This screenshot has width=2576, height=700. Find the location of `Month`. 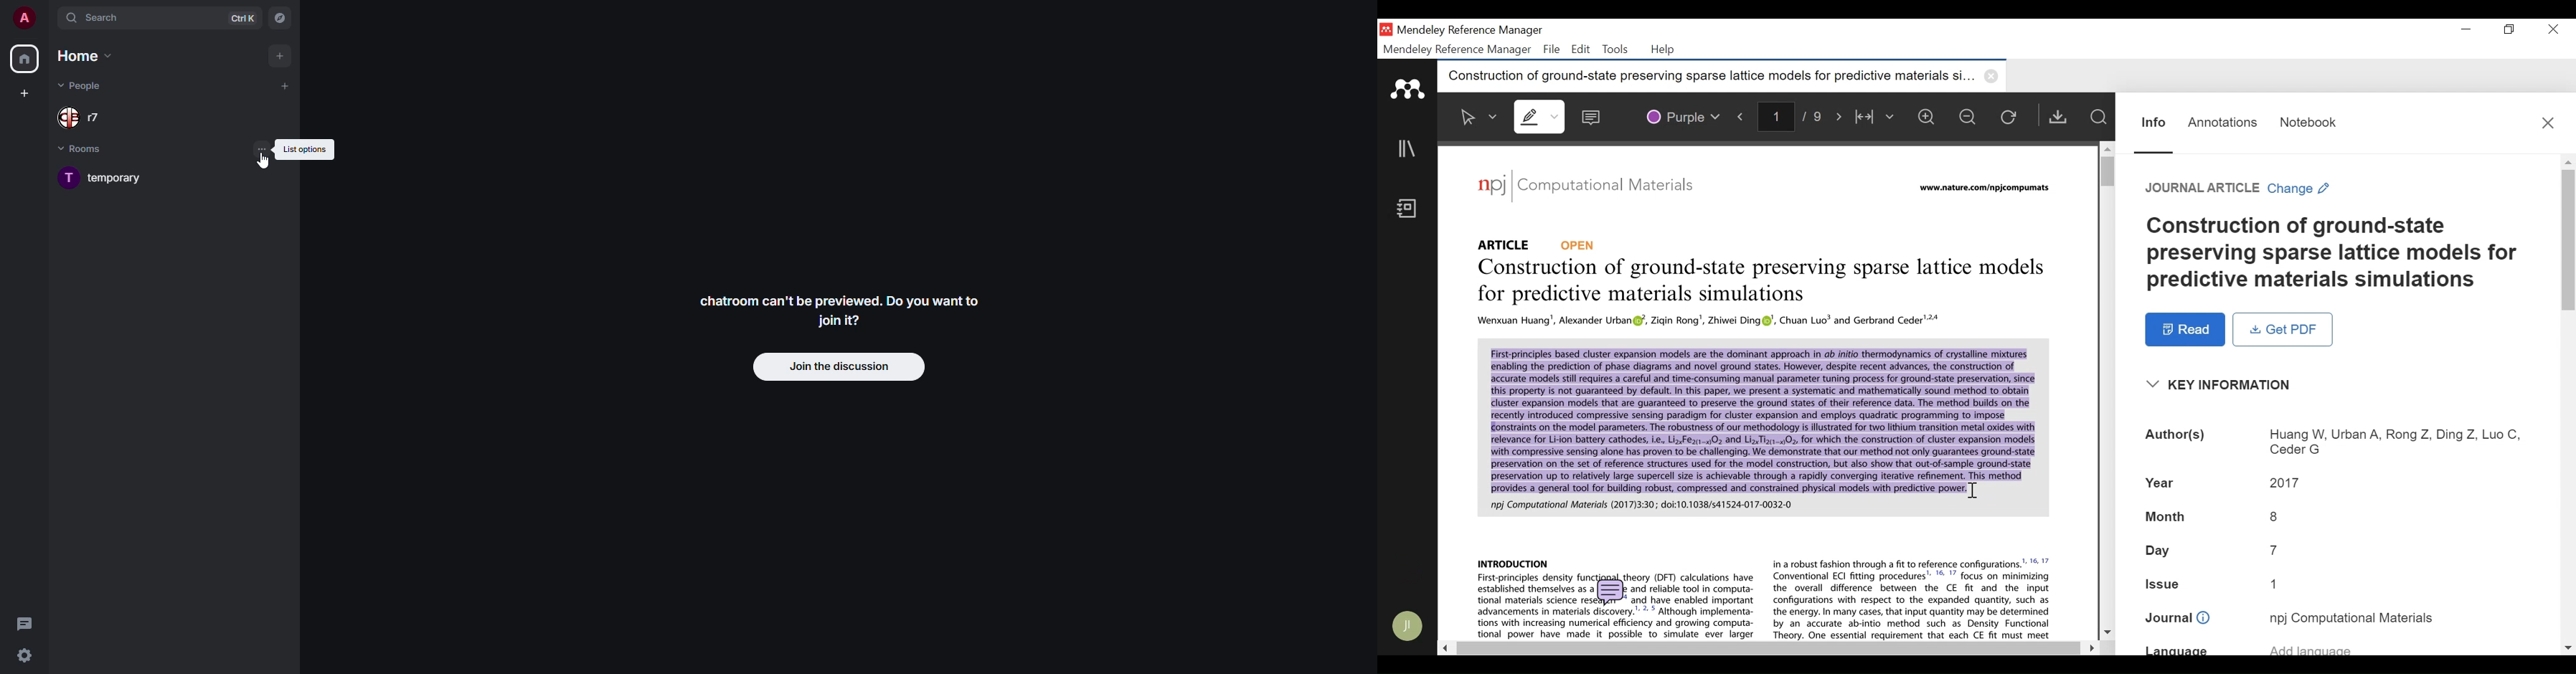

Month is located at coordinates (2275, 516).